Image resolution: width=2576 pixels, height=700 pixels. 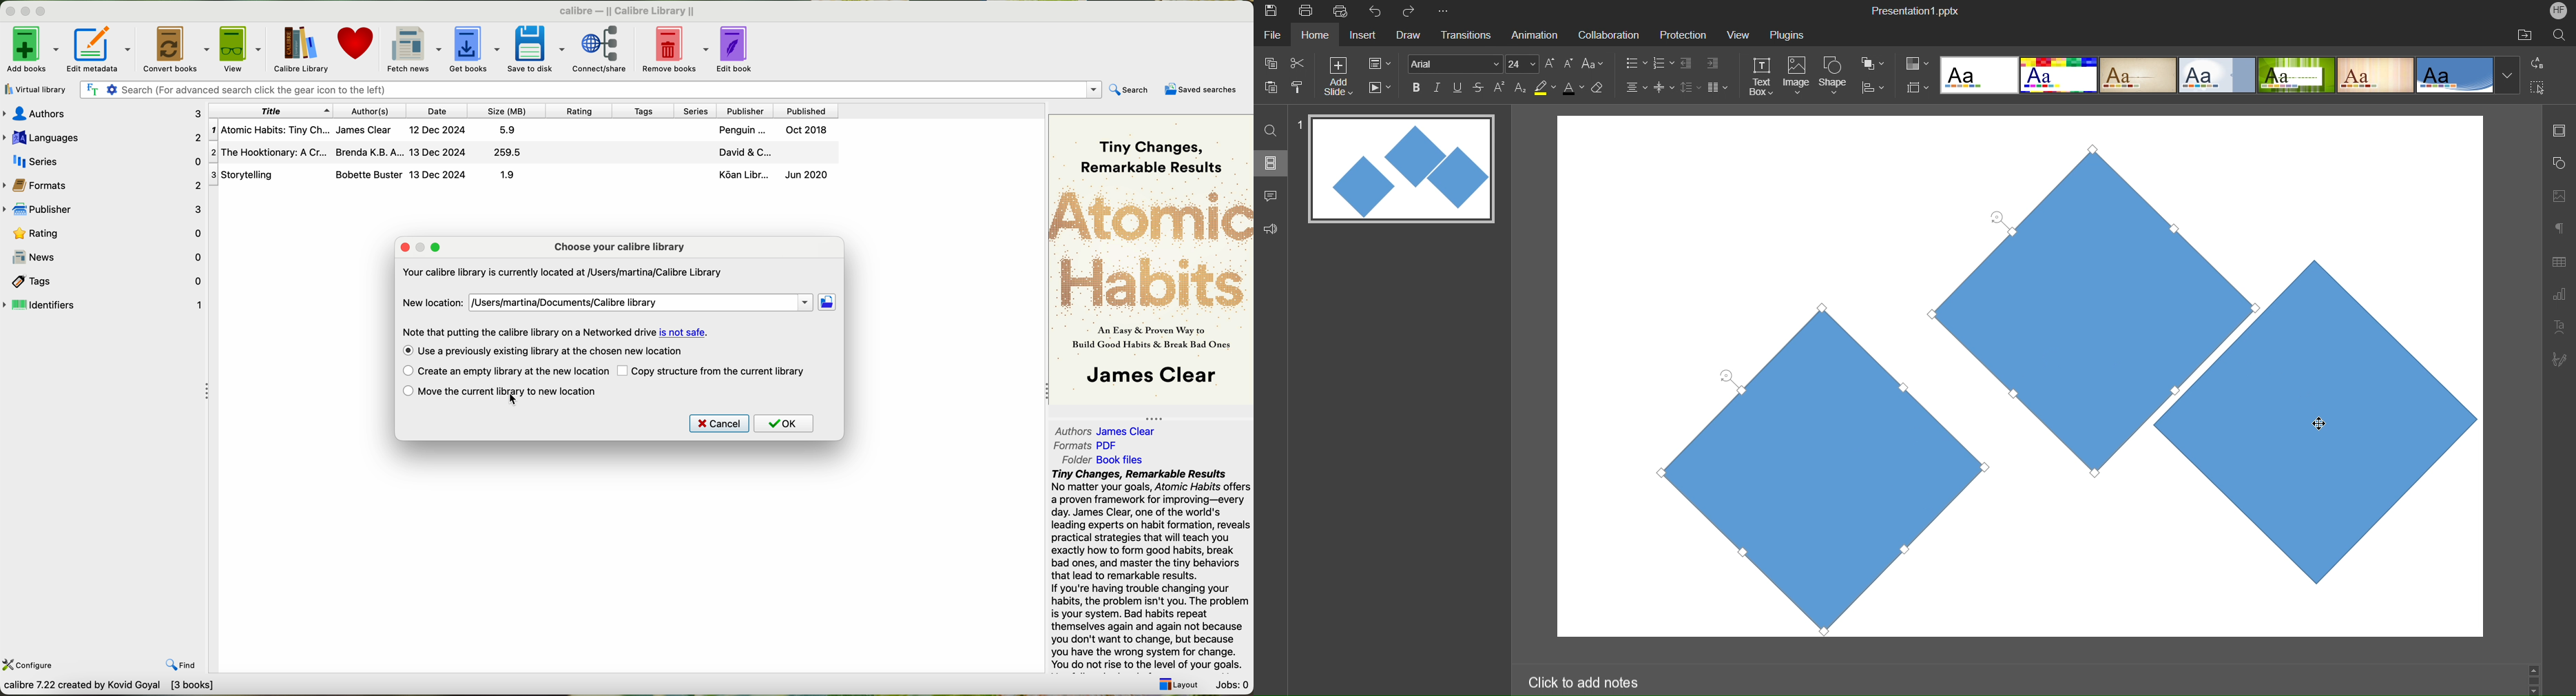 What do you see at coordinates (1151, 249) in the screenshot?
I see `Atomic Habits` at bounding box center [1151, 249].